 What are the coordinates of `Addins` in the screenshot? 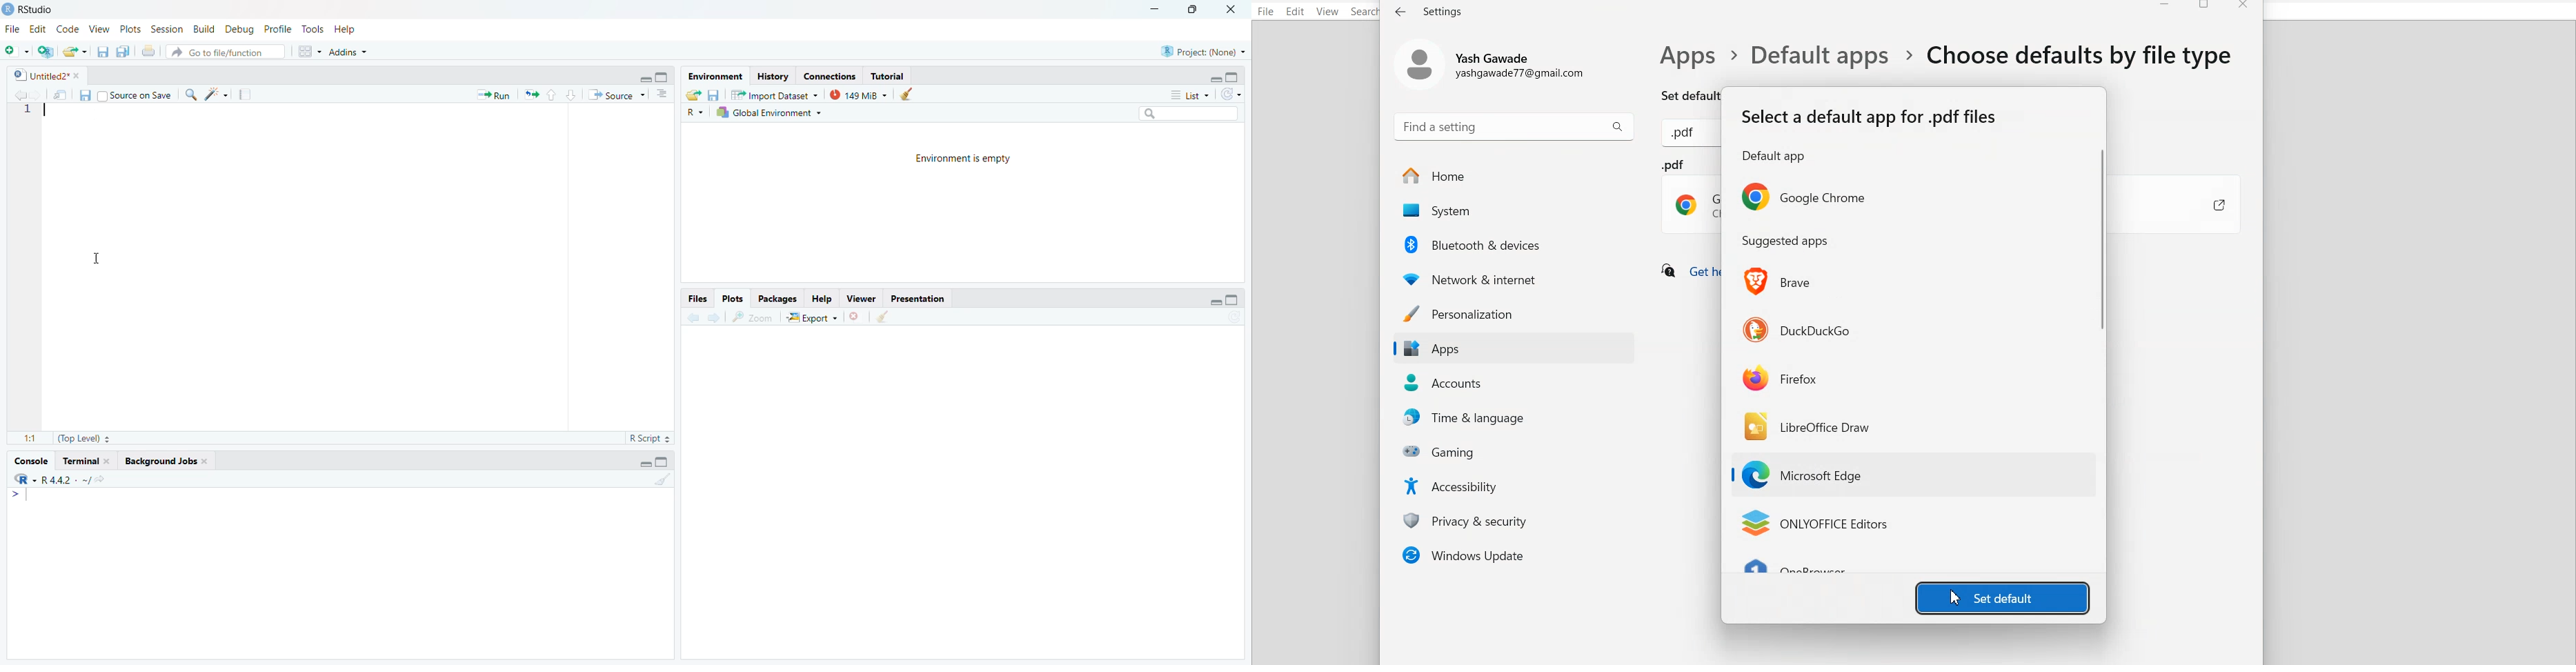 It's located at (350, 52).